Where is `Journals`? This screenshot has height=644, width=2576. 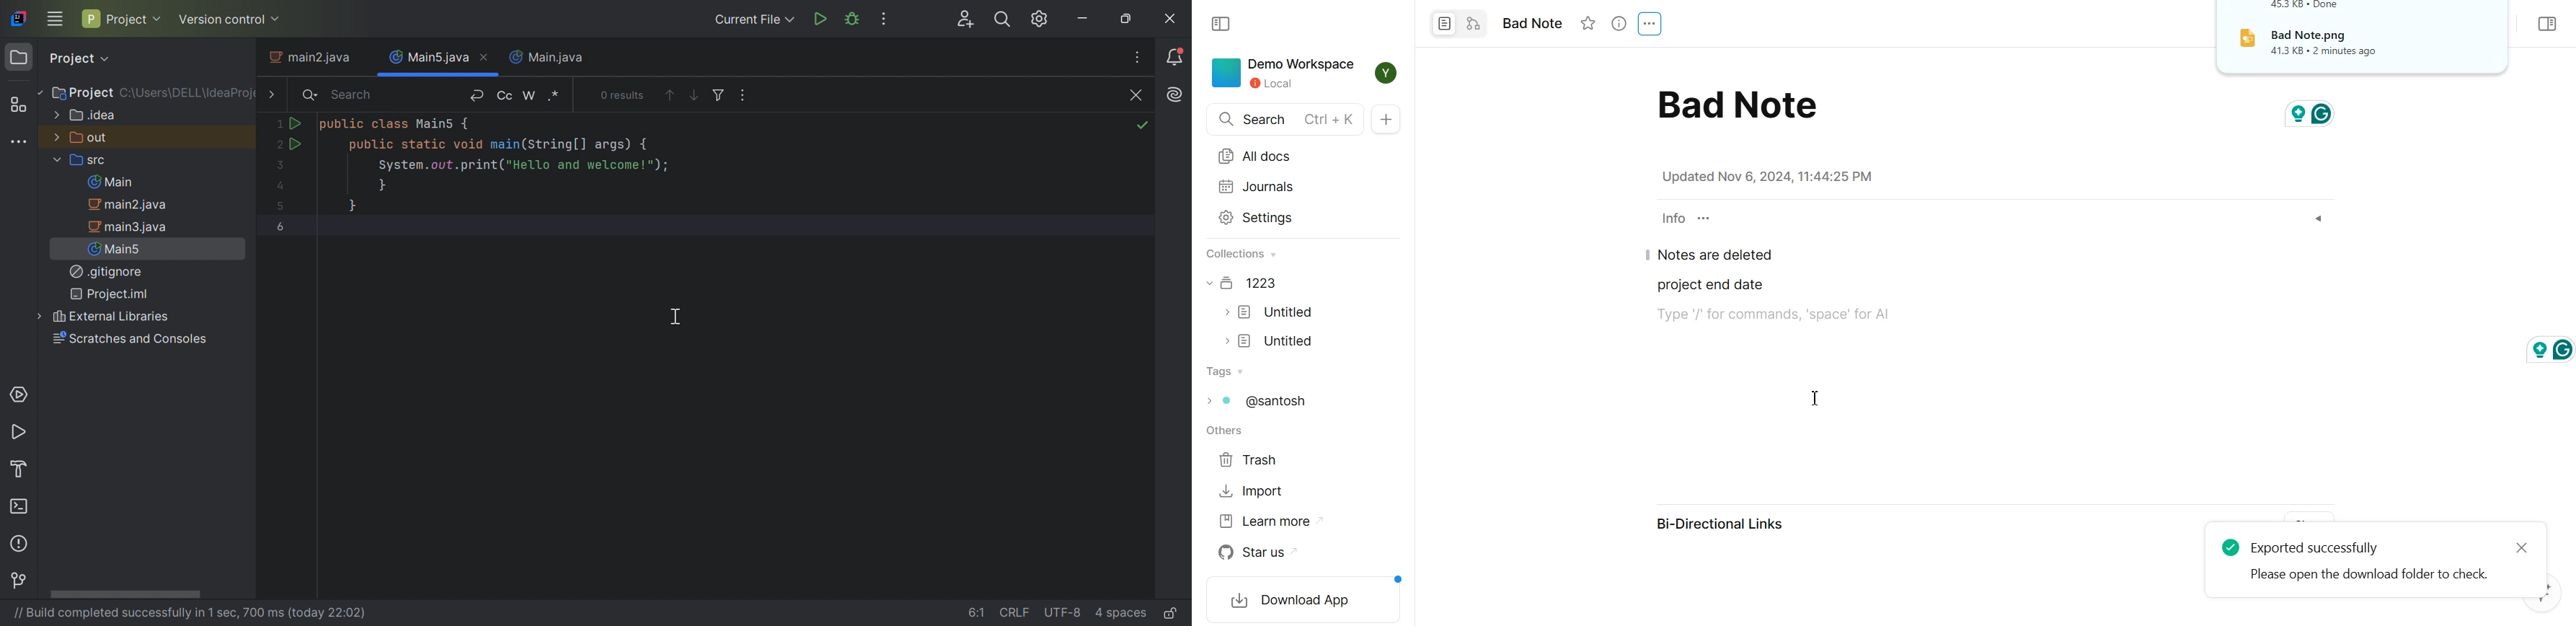 Journals is located at coordinates (1284, 185).